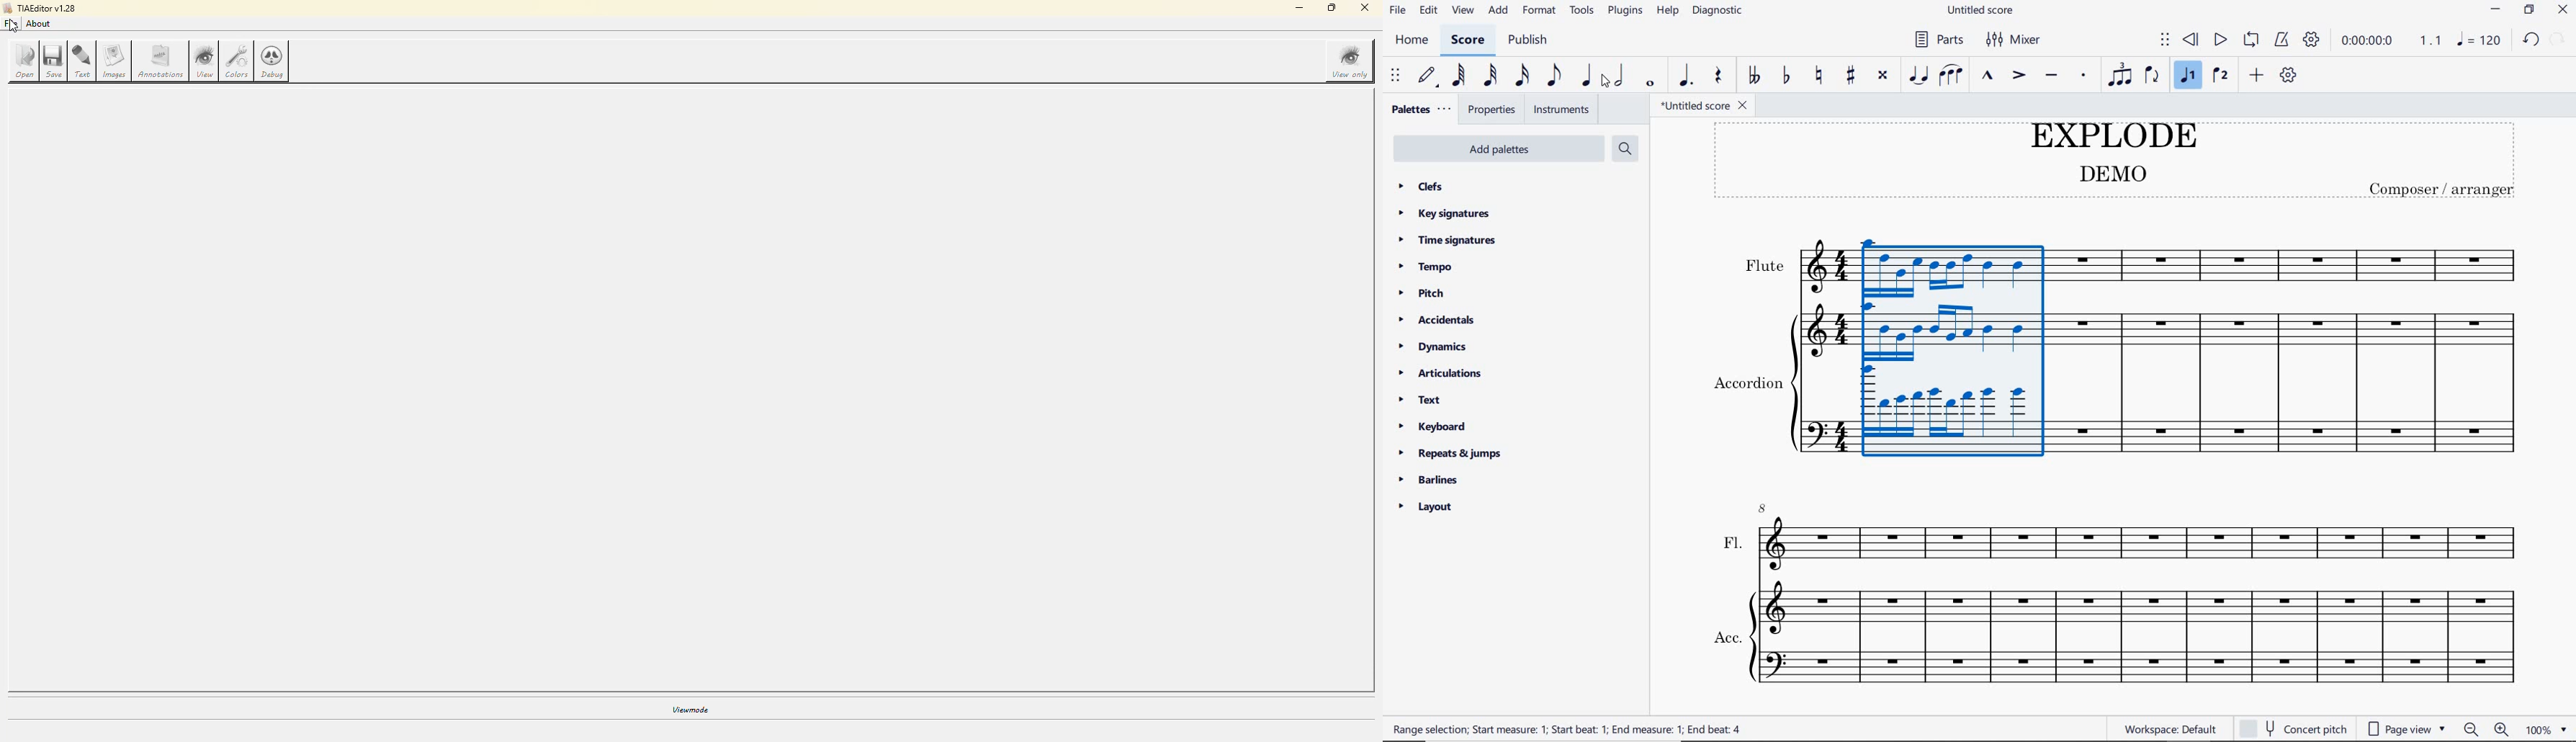  Describe the element at coordinates (1705, 107) in the screenshot. I see `file name` at that location.